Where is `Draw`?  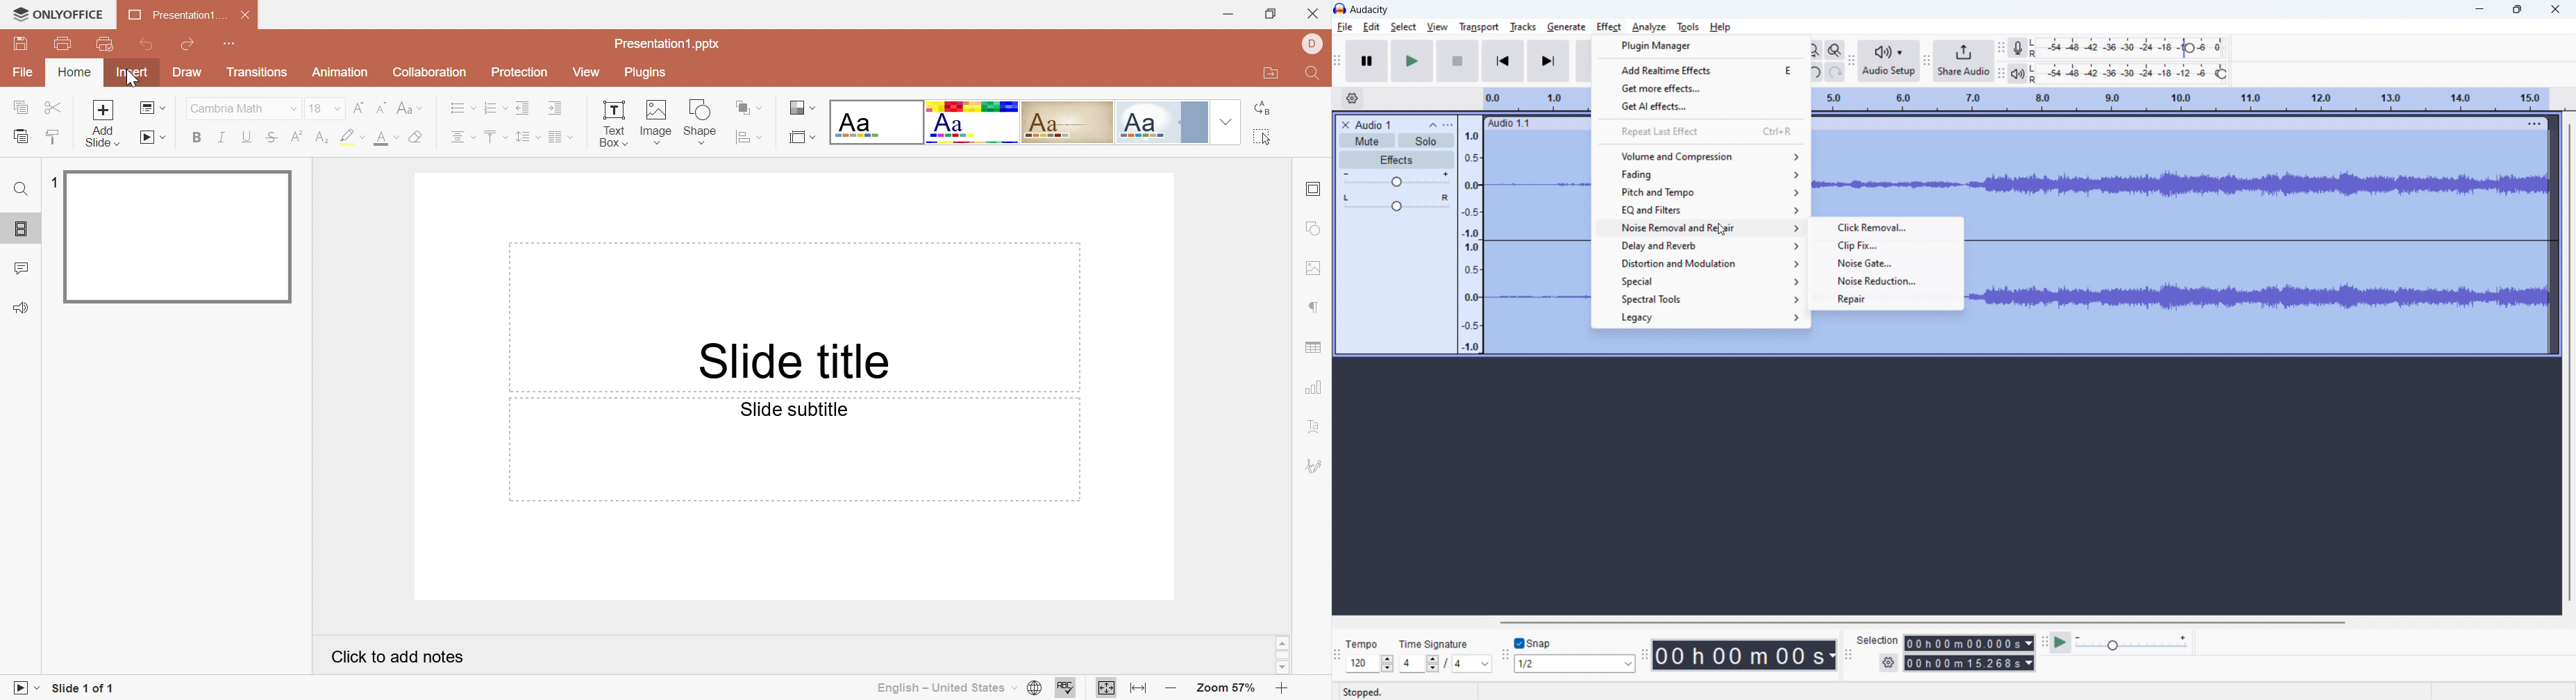 Draw is located at coordinates (187, 74).